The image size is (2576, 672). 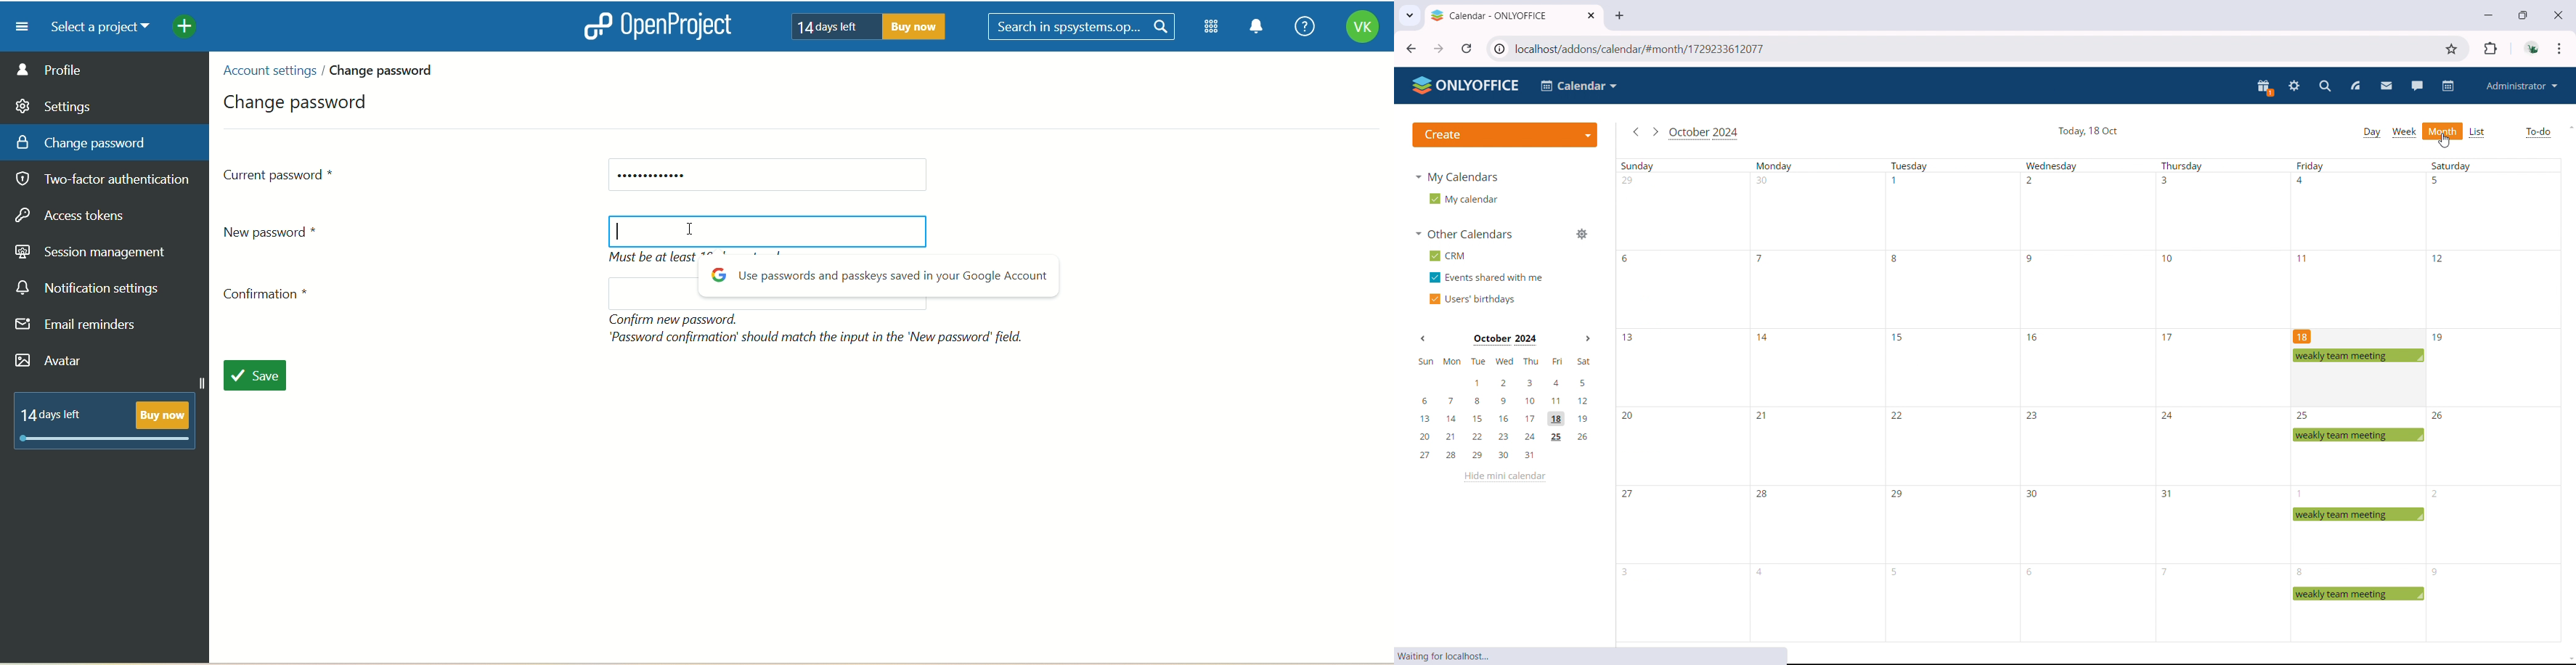 I want to click on URL, so click(x=1972, y=49).